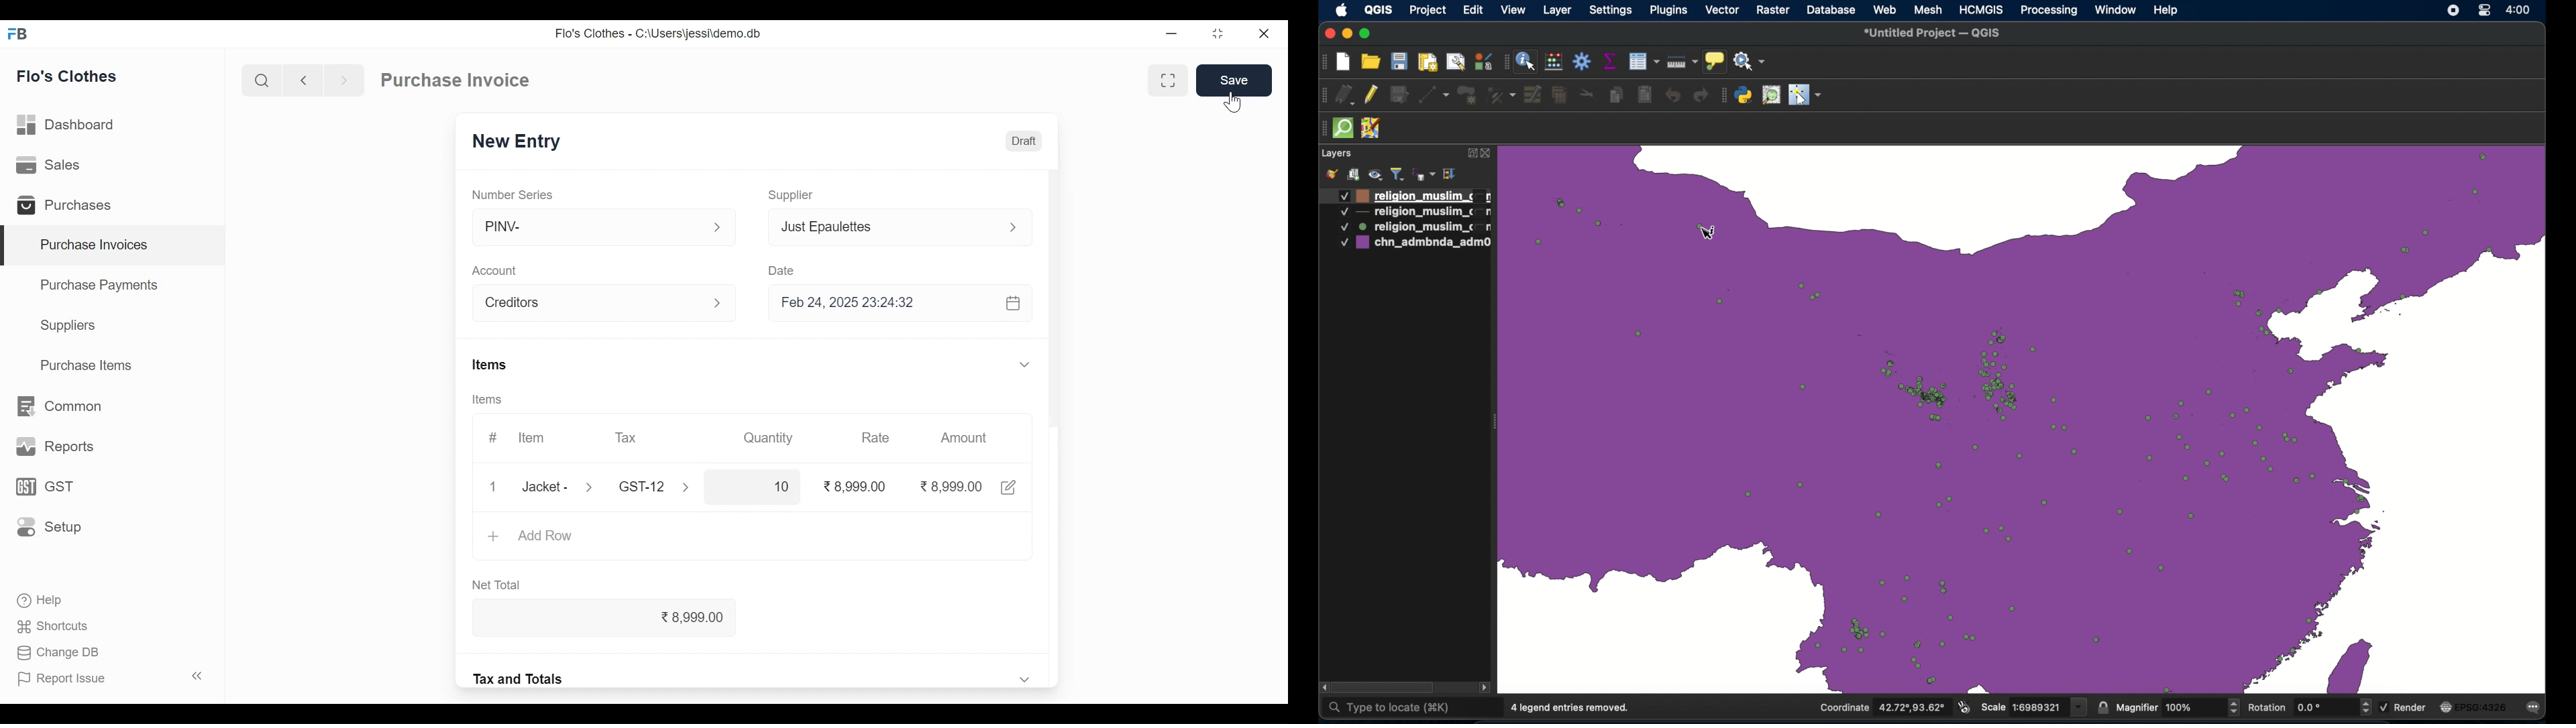  Describe the element at coordinates (630, 438) in the screenshot. I see `Tax` at that location.